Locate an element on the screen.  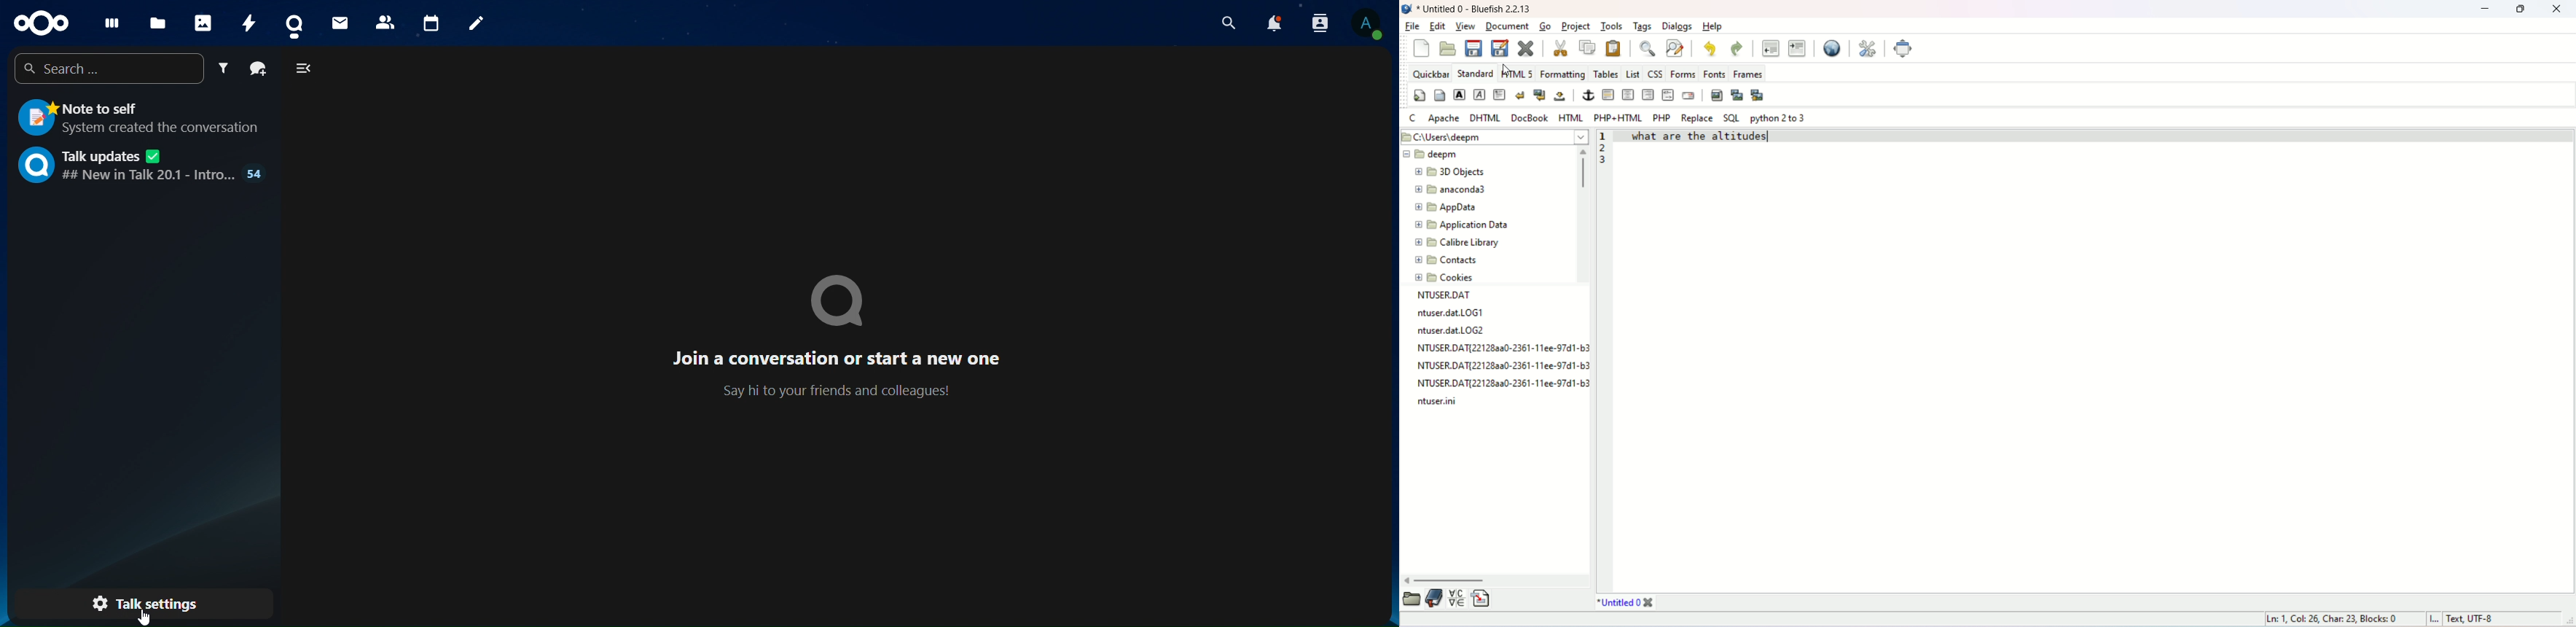
save current file is located at coordinates (1472, 48).